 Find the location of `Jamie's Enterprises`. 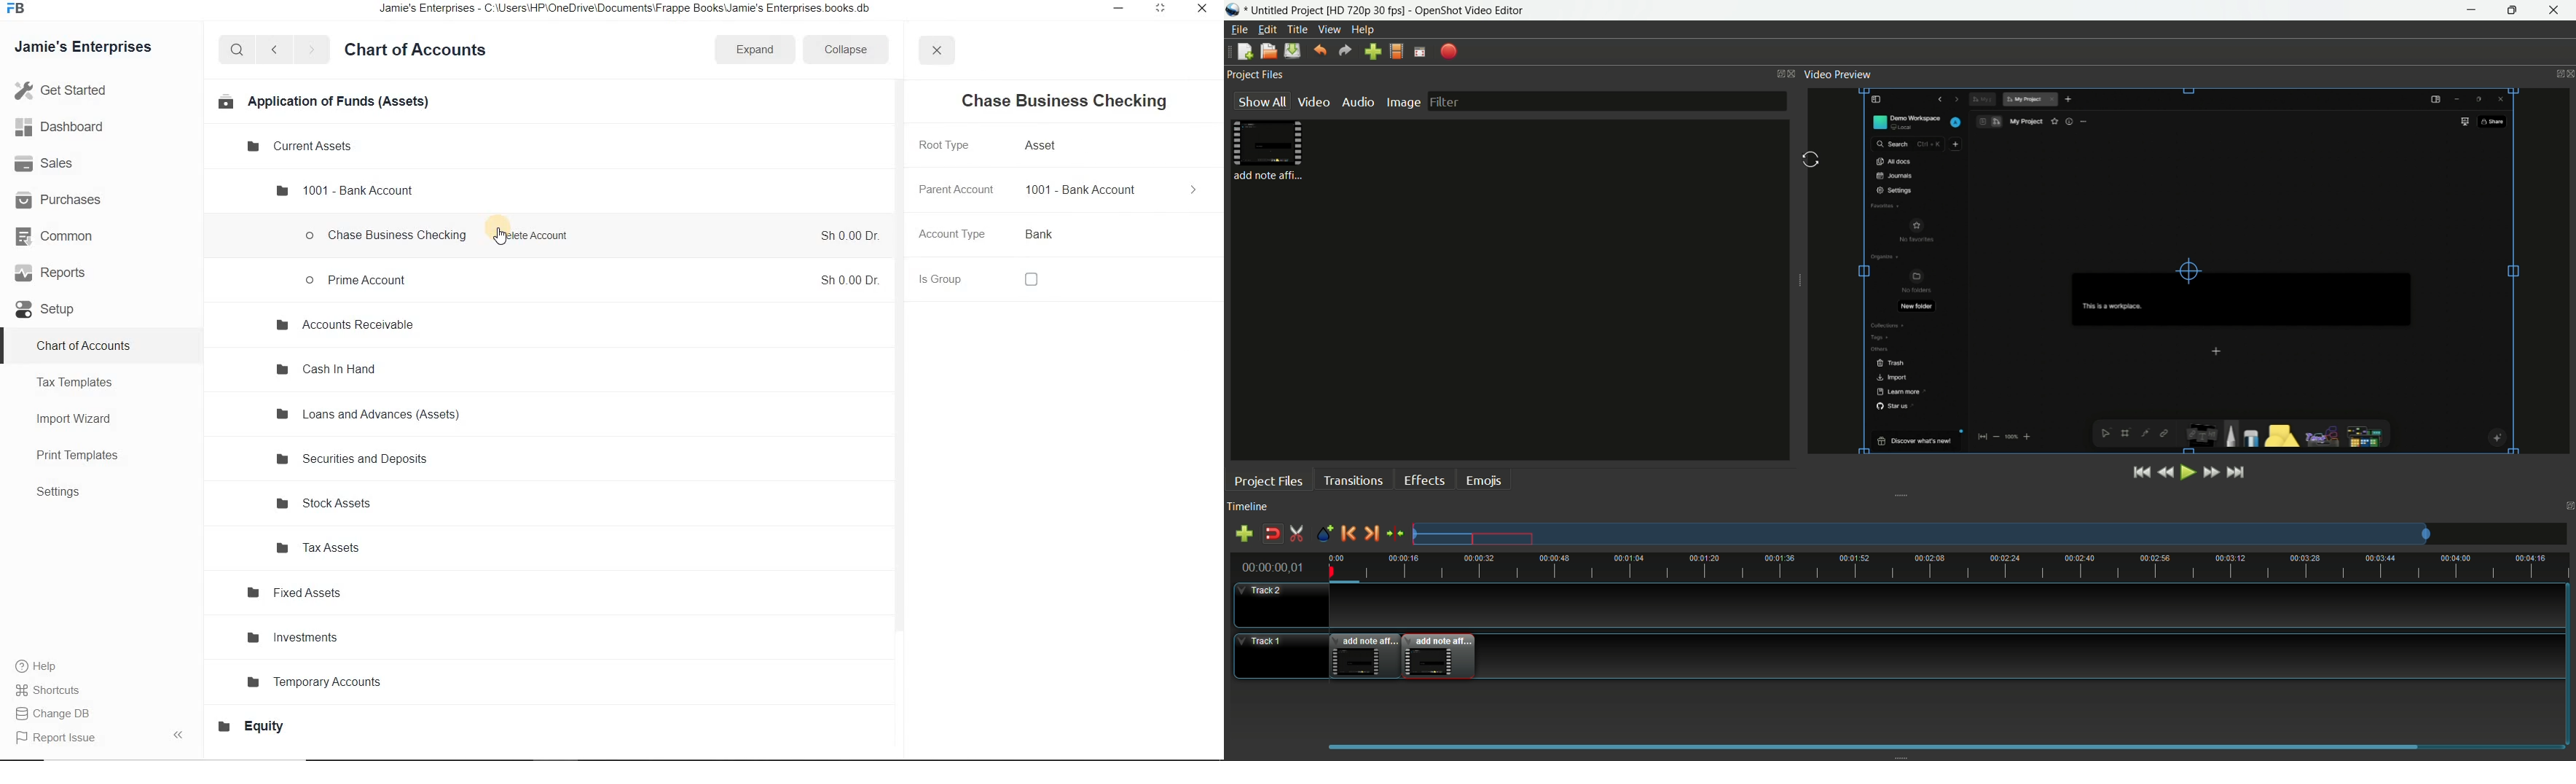

Jamie's Enterprises is located at coordinates (89, 48).